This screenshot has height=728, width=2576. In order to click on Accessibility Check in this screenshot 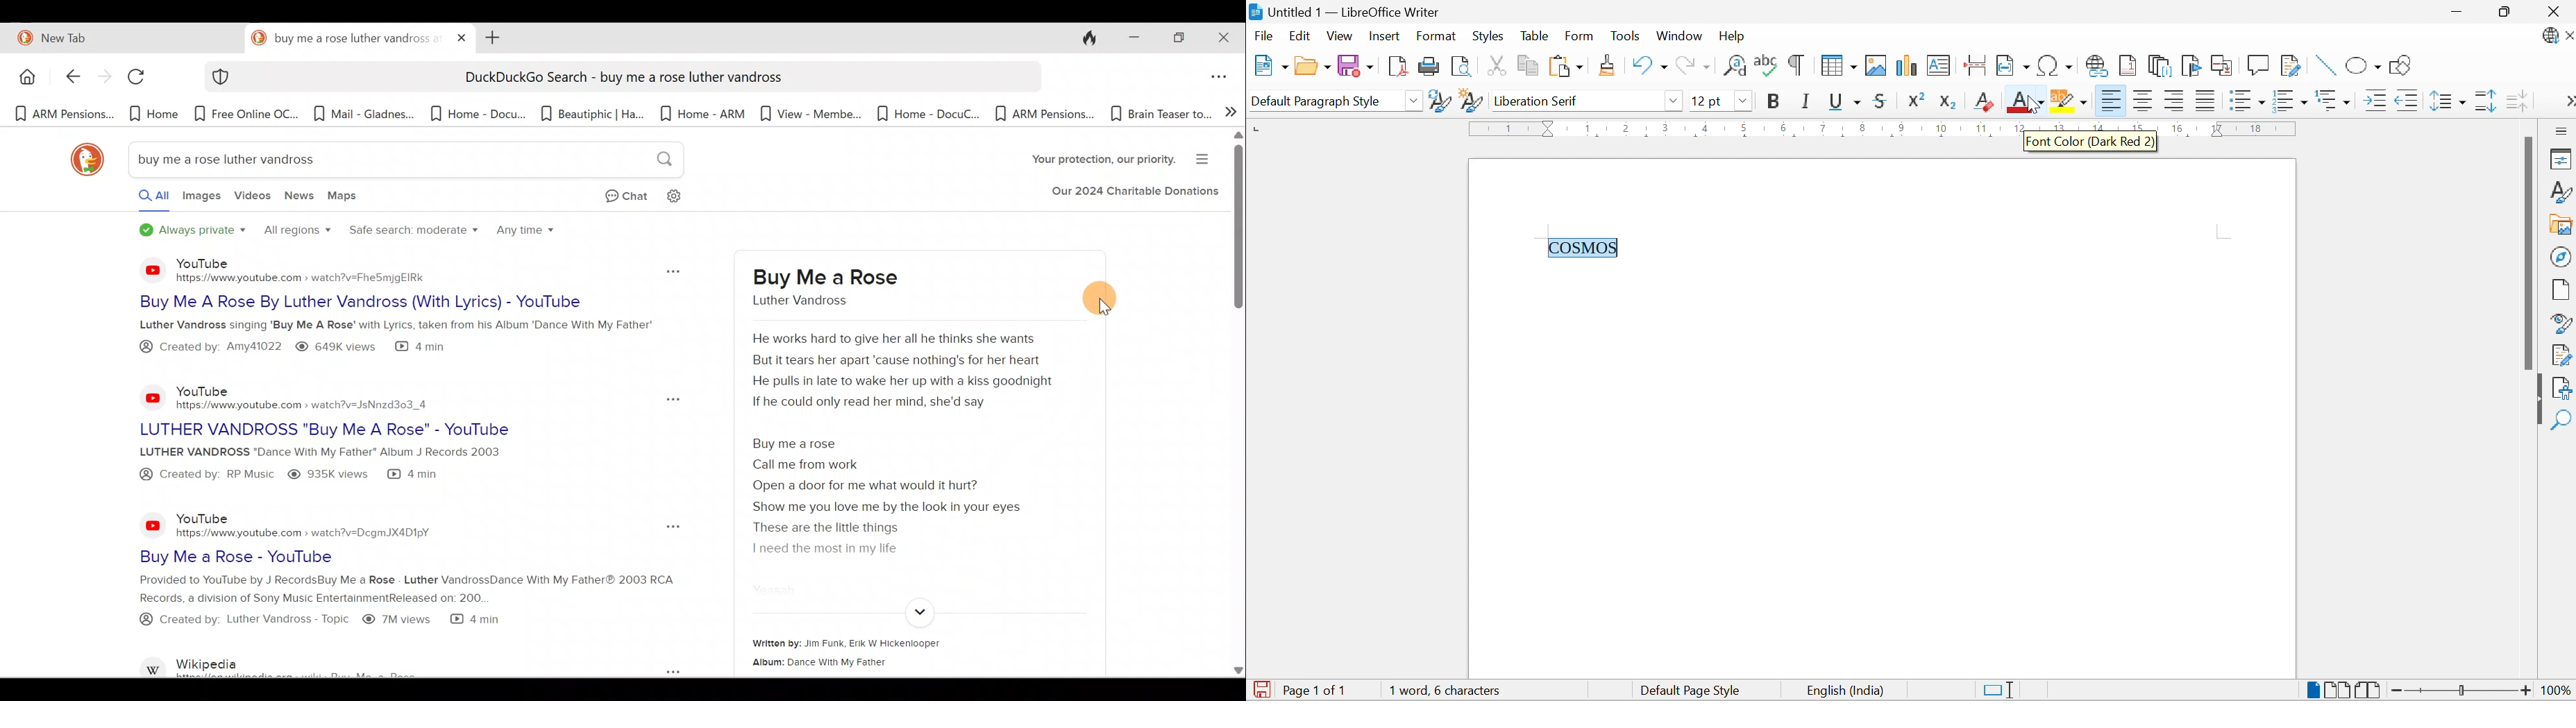, I will do `click(2563, 387)`.